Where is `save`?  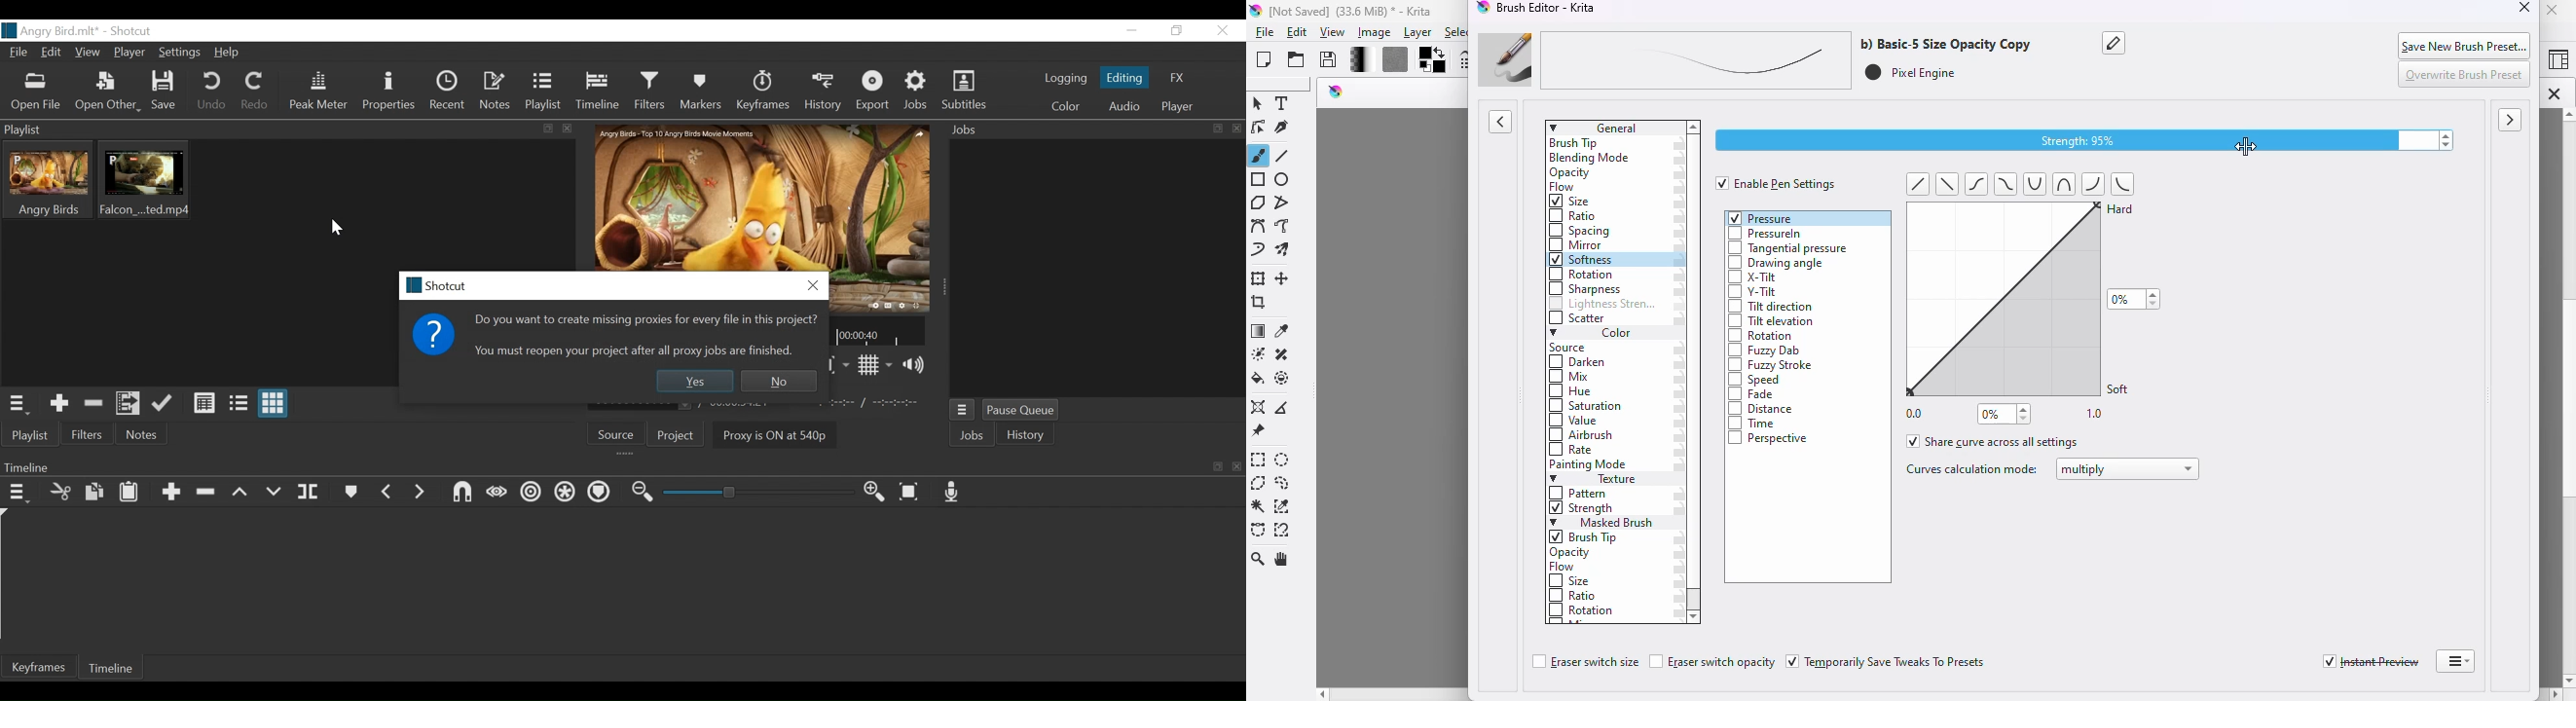 save is located at coordinates (1329, 59).